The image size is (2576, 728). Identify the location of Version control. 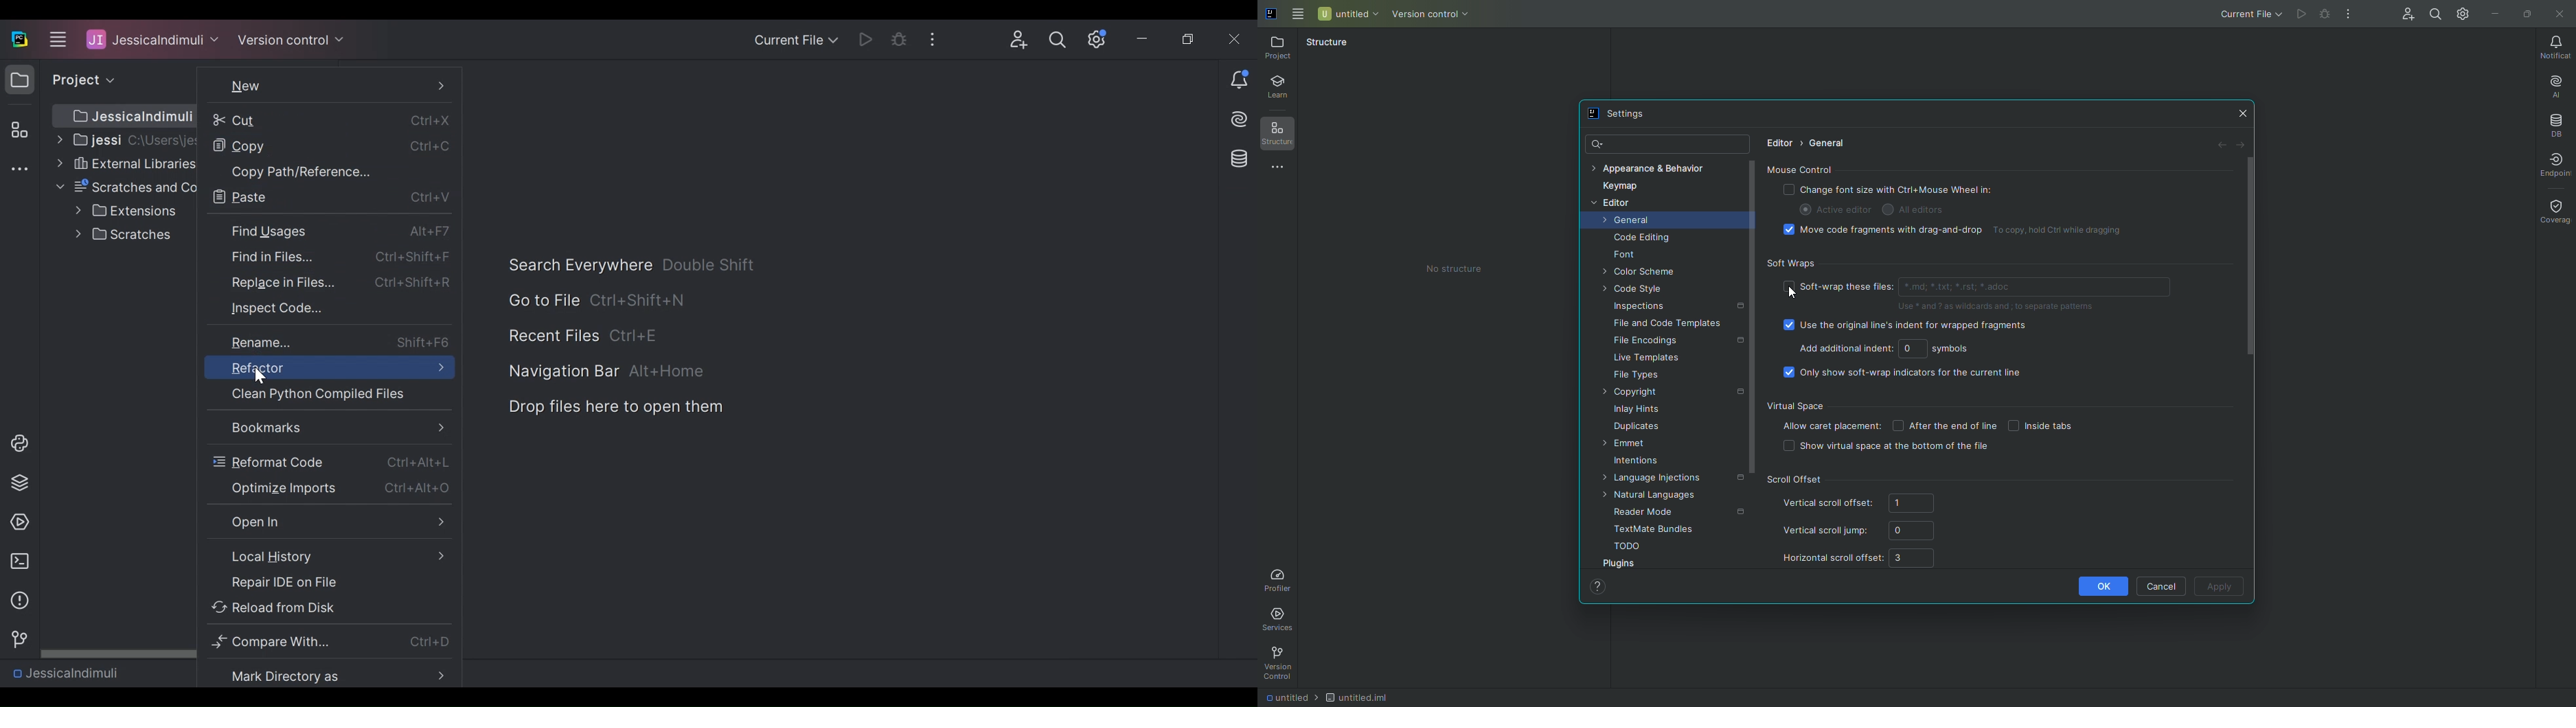
(1435, 15).